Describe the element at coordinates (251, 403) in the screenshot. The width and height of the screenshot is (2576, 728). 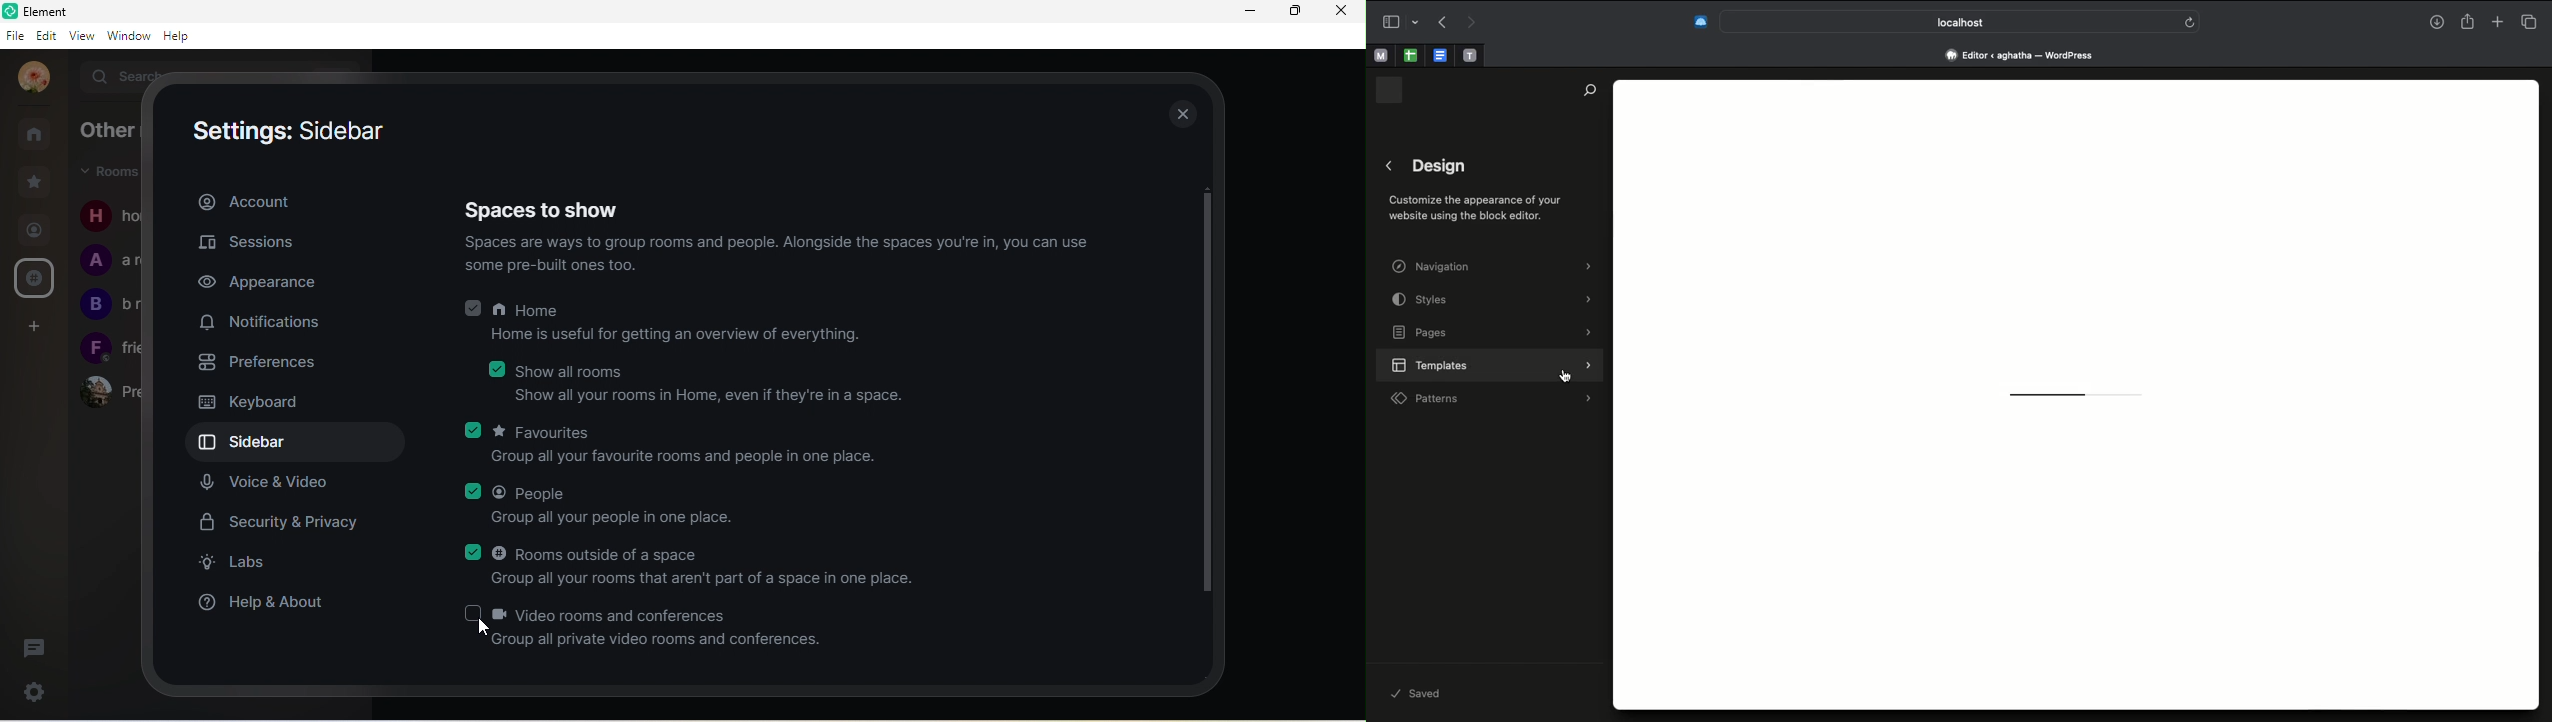
I see `keyboard` at that location.